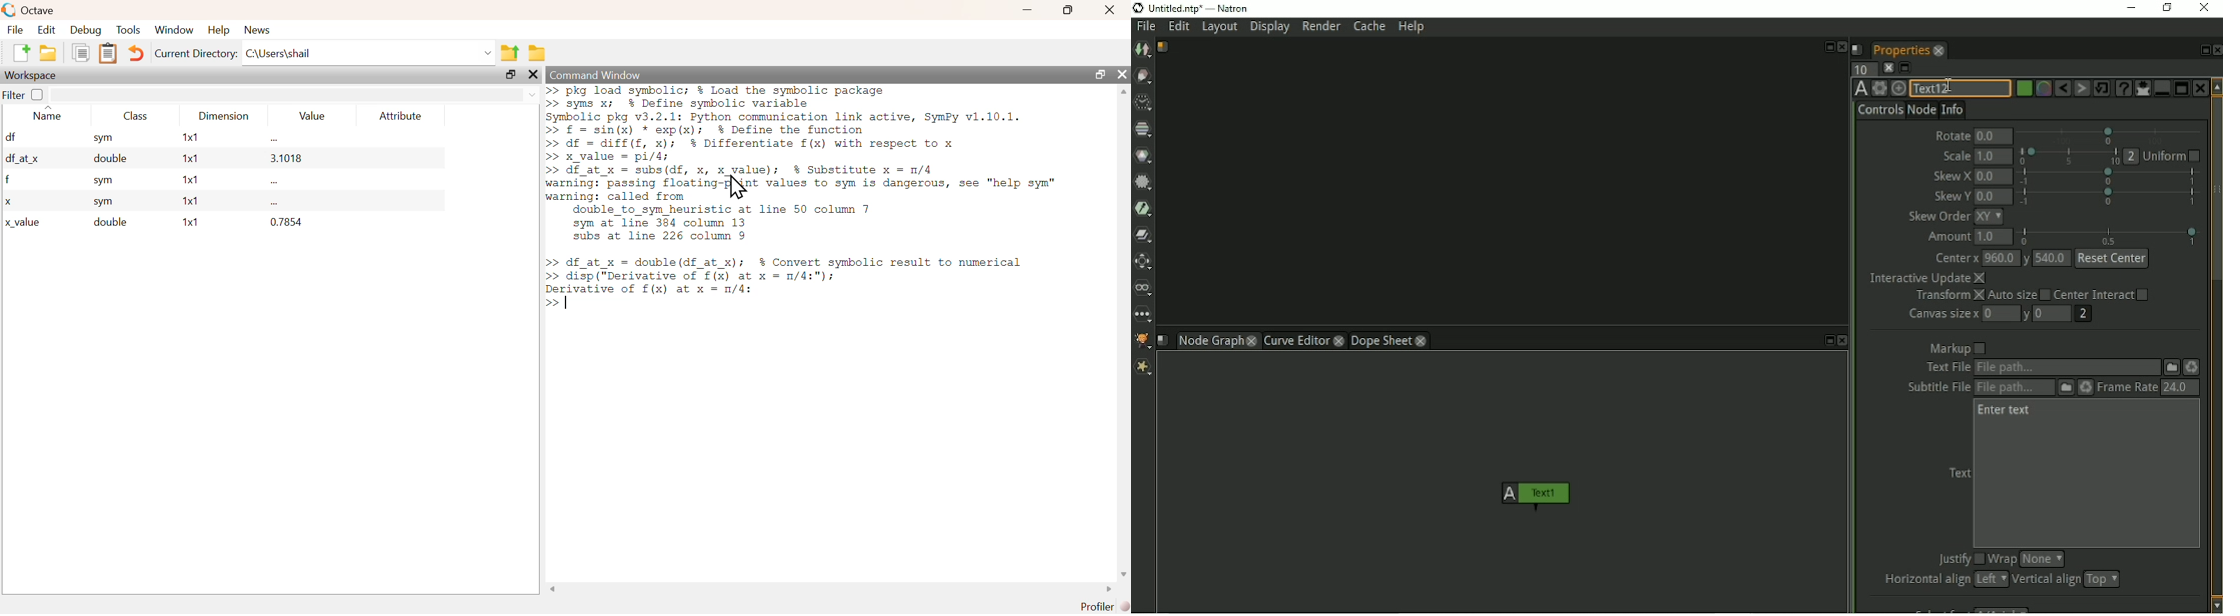 This screenshot has width=2240, height=616. What do you see at coordinates (191, 159) in the screenshot?
I see `1x1` at bounding box center [191, 159].